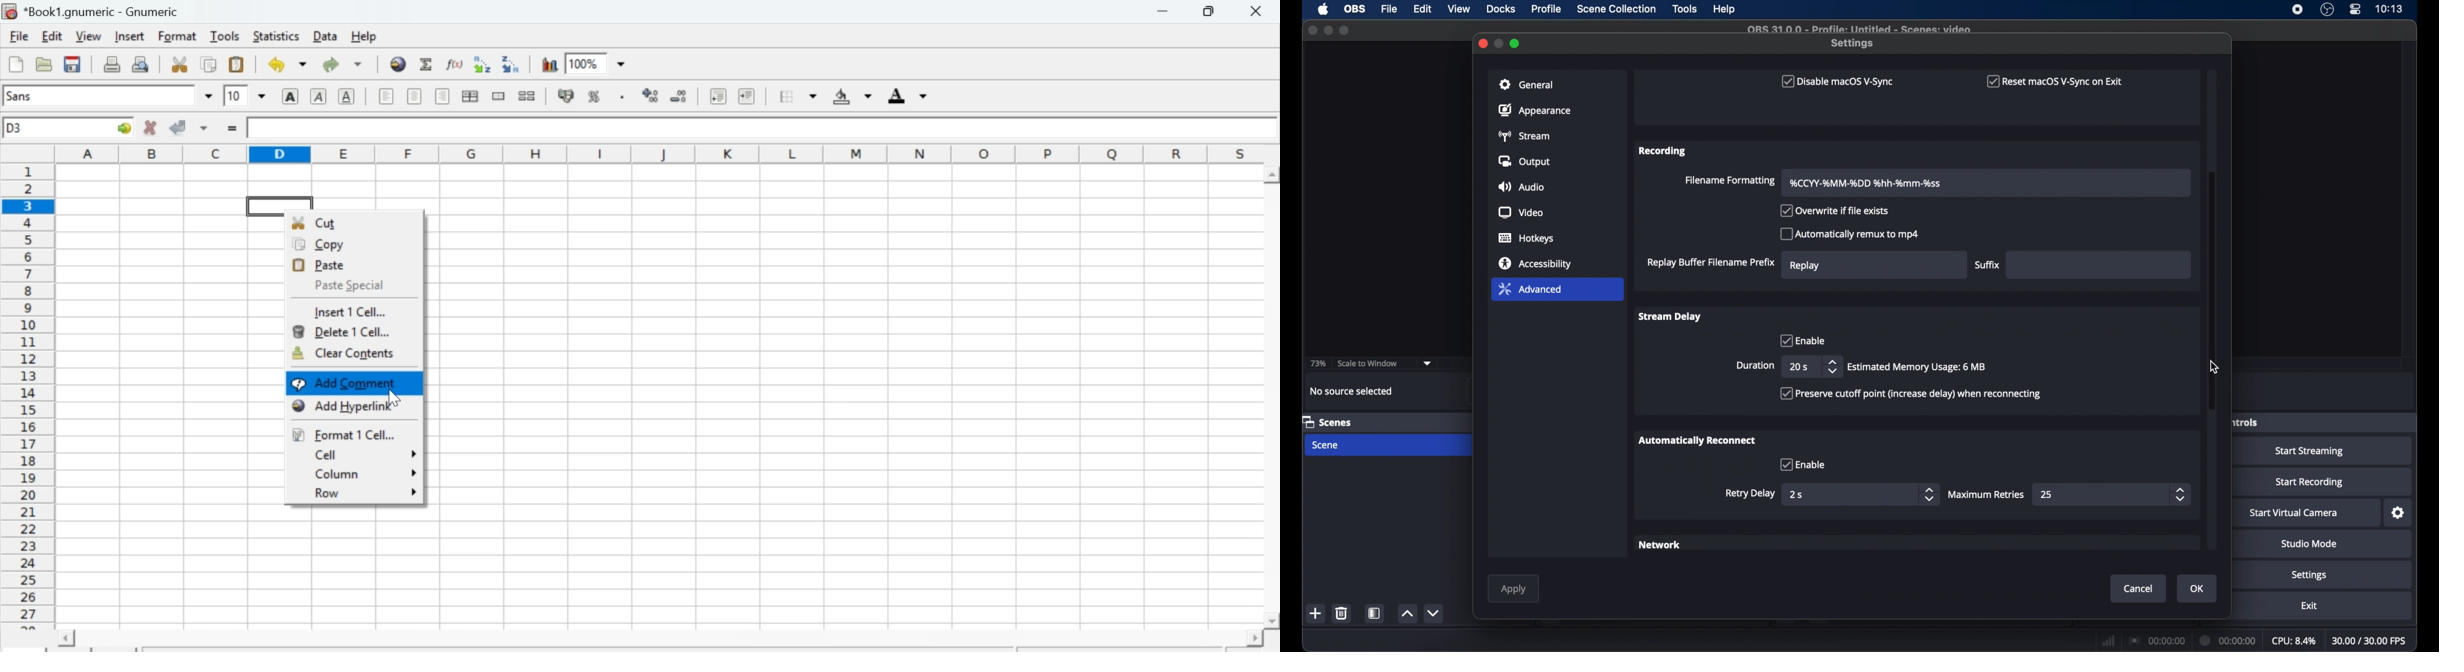 The image size is (2464, 672). Describe the element at coordinates (2370, 641) in the screenshot. I see `fps` at that location.